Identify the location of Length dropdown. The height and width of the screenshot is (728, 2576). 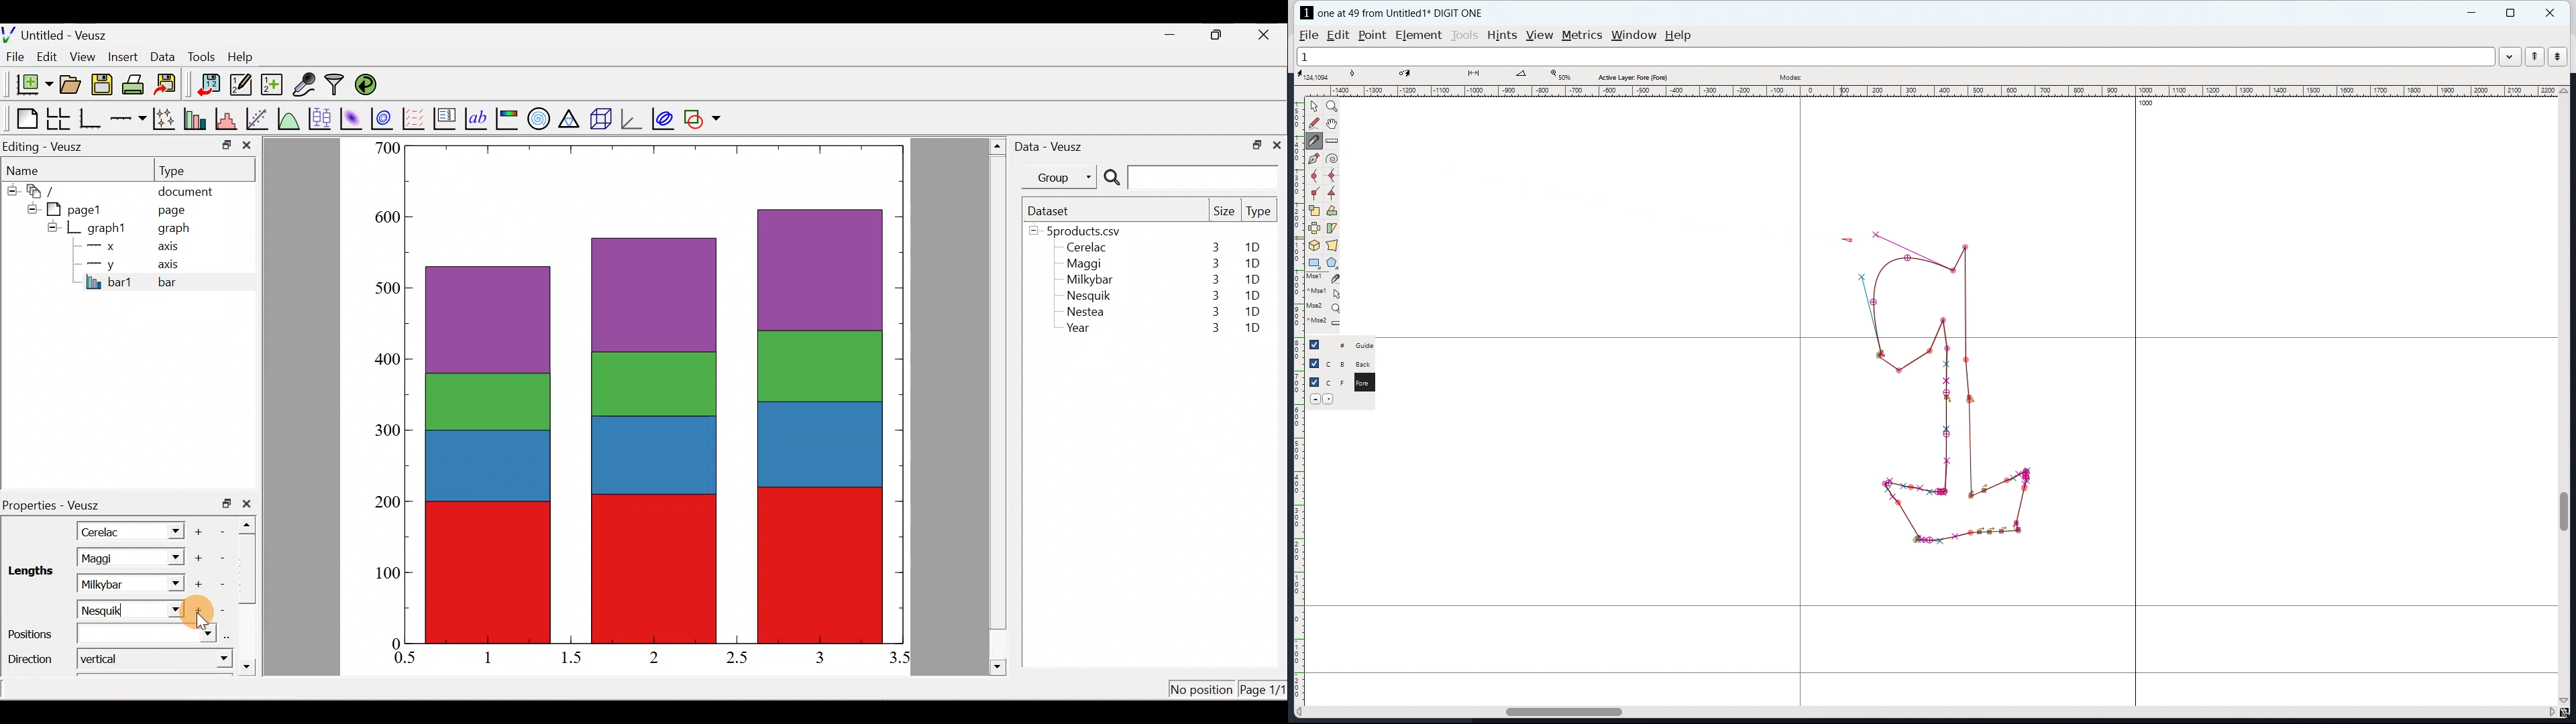
(172, 583).